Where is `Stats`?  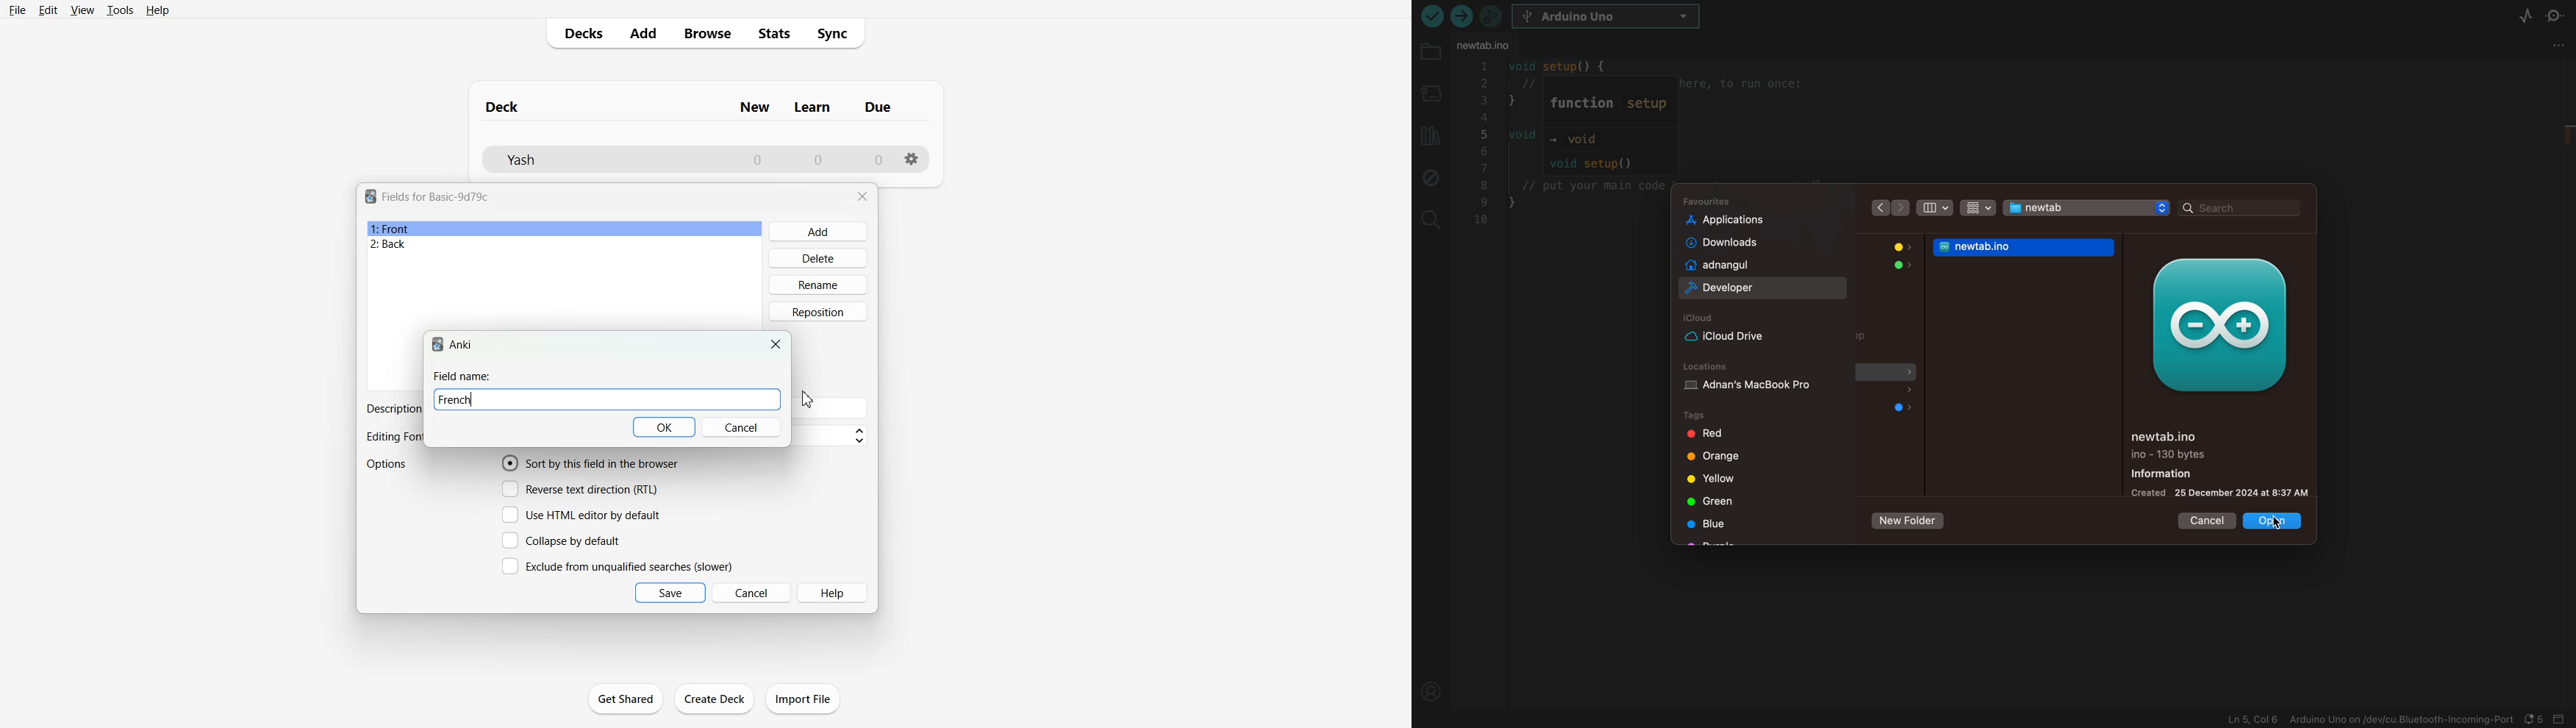 Stats is located at coordinates (775, 34).